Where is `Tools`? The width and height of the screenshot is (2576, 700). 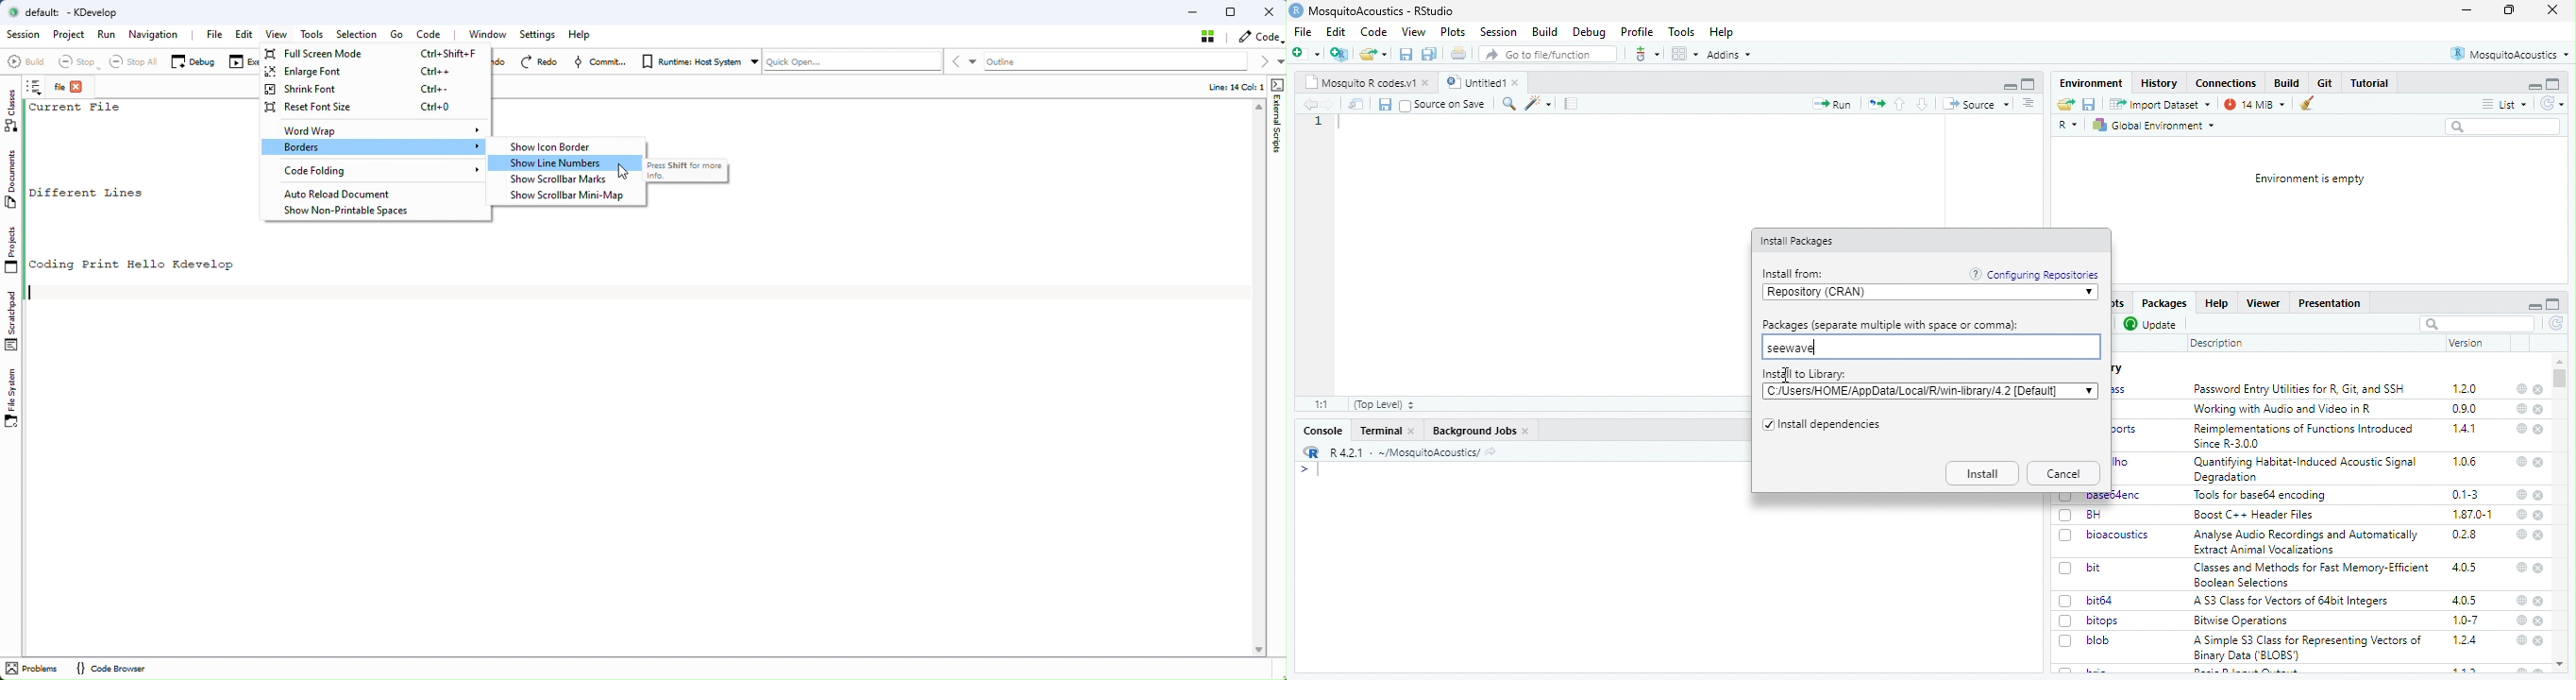 Tools is located at coordinates (1682, 32).